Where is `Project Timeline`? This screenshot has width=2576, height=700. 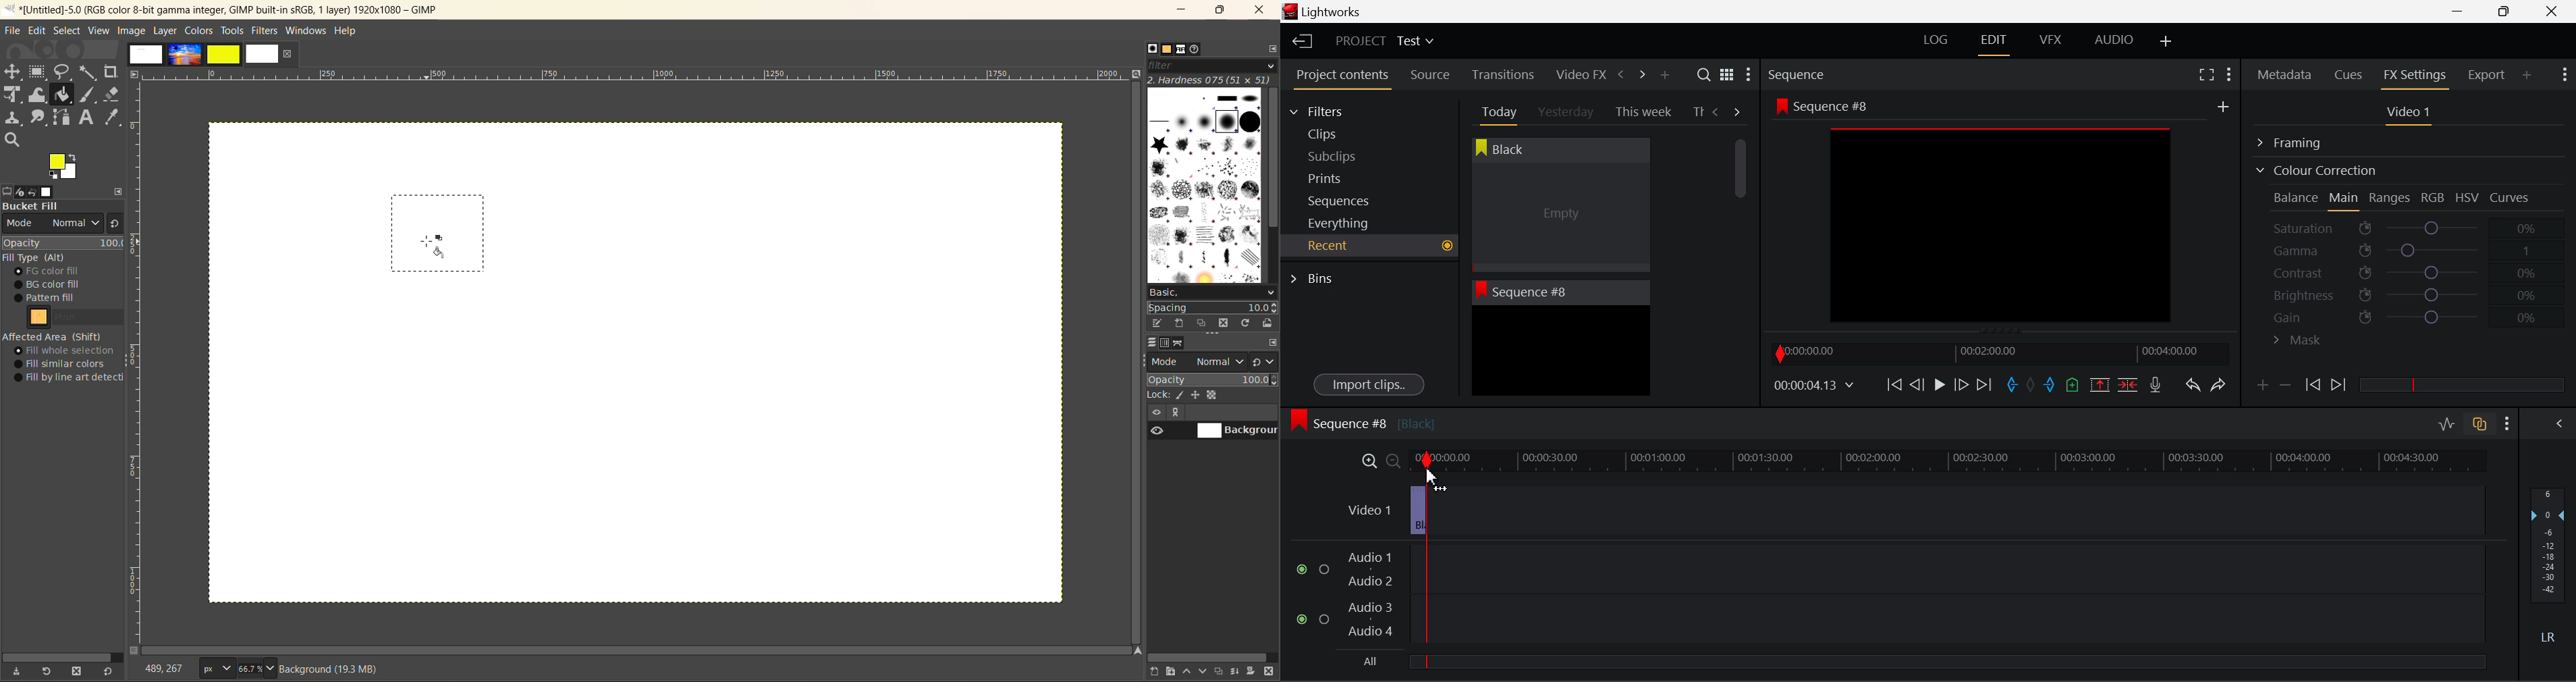
Project Timeline is located at coordinates (1948, 462).